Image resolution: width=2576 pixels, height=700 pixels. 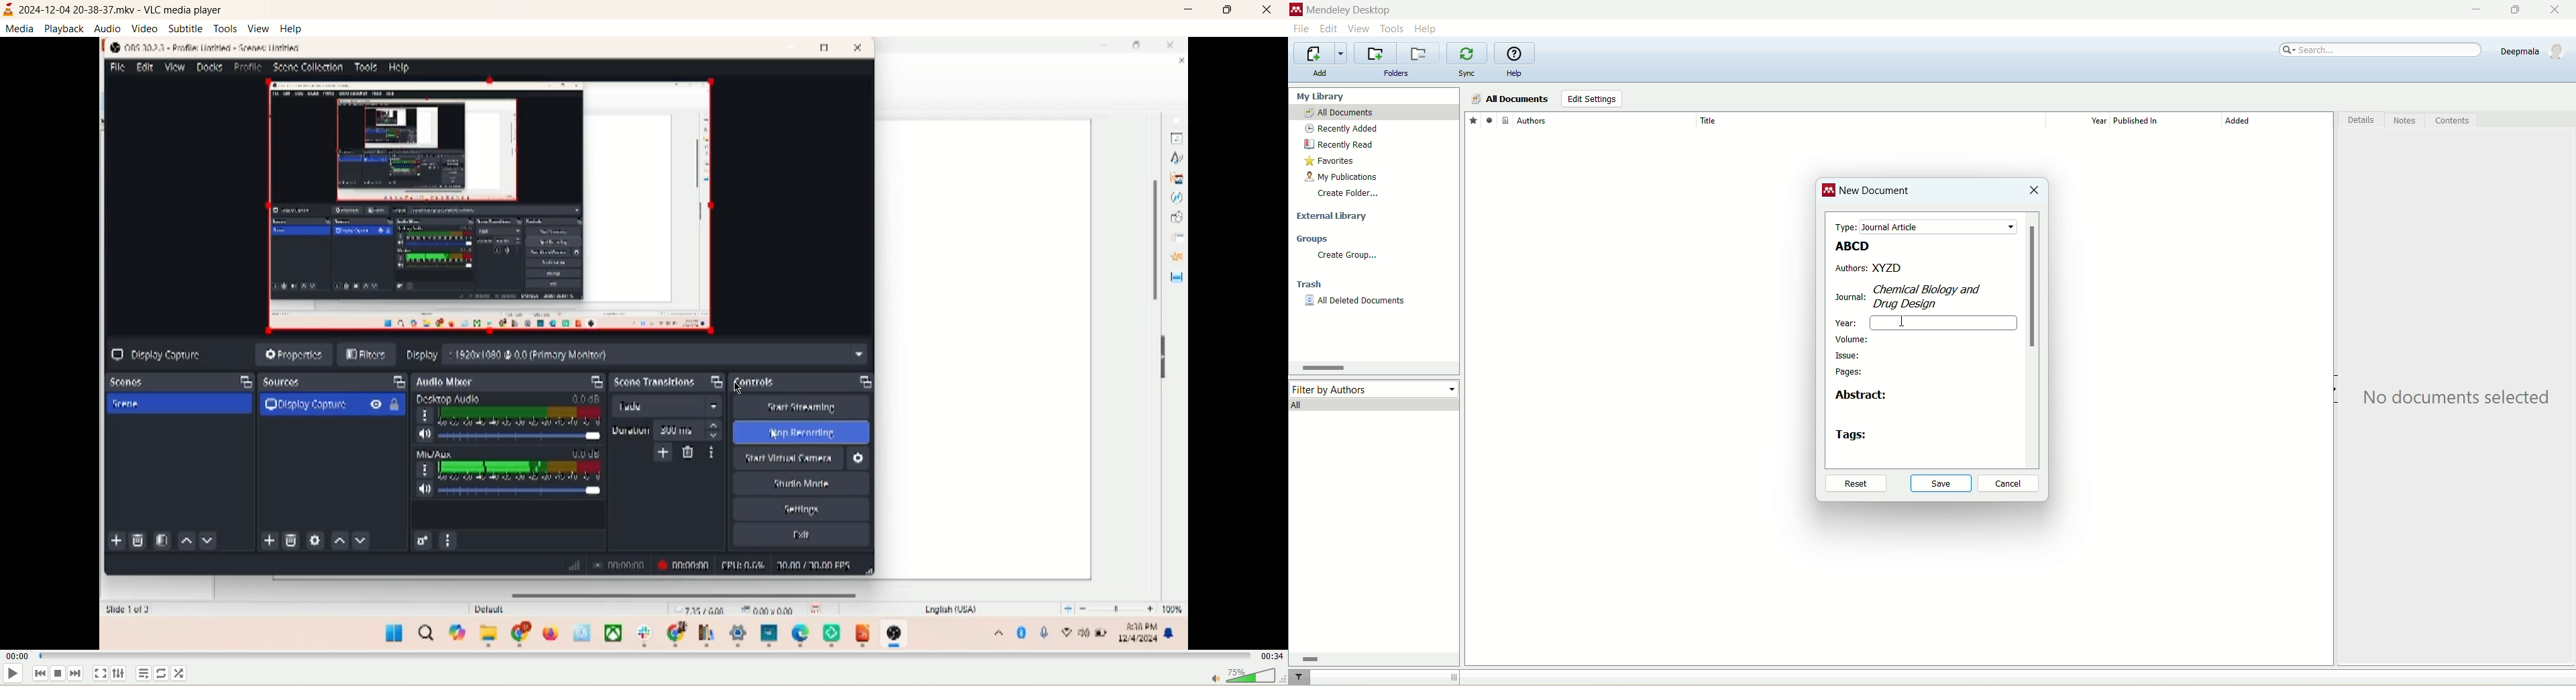 What do you see at coordinates (1328, 29) in the screenshot?
I see `edit` at bounding box center [1328, 29].